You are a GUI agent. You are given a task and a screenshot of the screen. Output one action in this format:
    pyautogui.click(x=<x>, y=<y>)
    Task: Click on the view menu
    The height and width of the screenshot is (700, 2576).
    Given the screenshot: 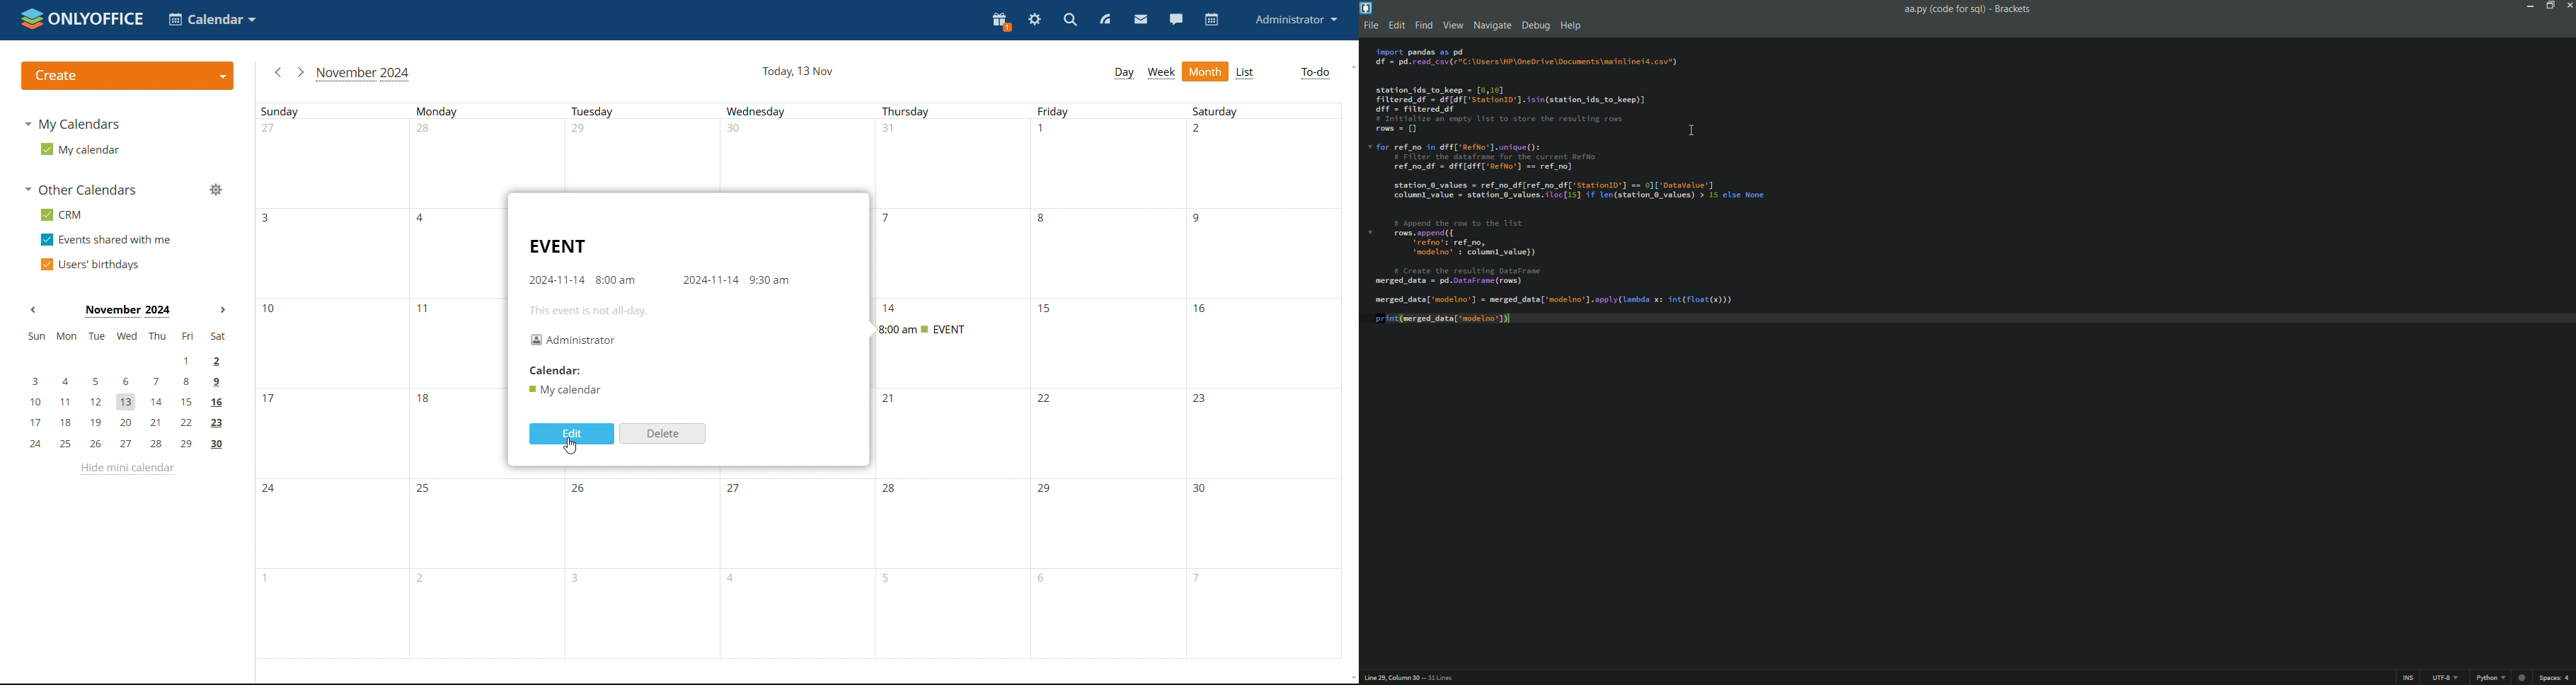 What is the action you would take?
    pyautogui.click(x=1453, y=24)
    